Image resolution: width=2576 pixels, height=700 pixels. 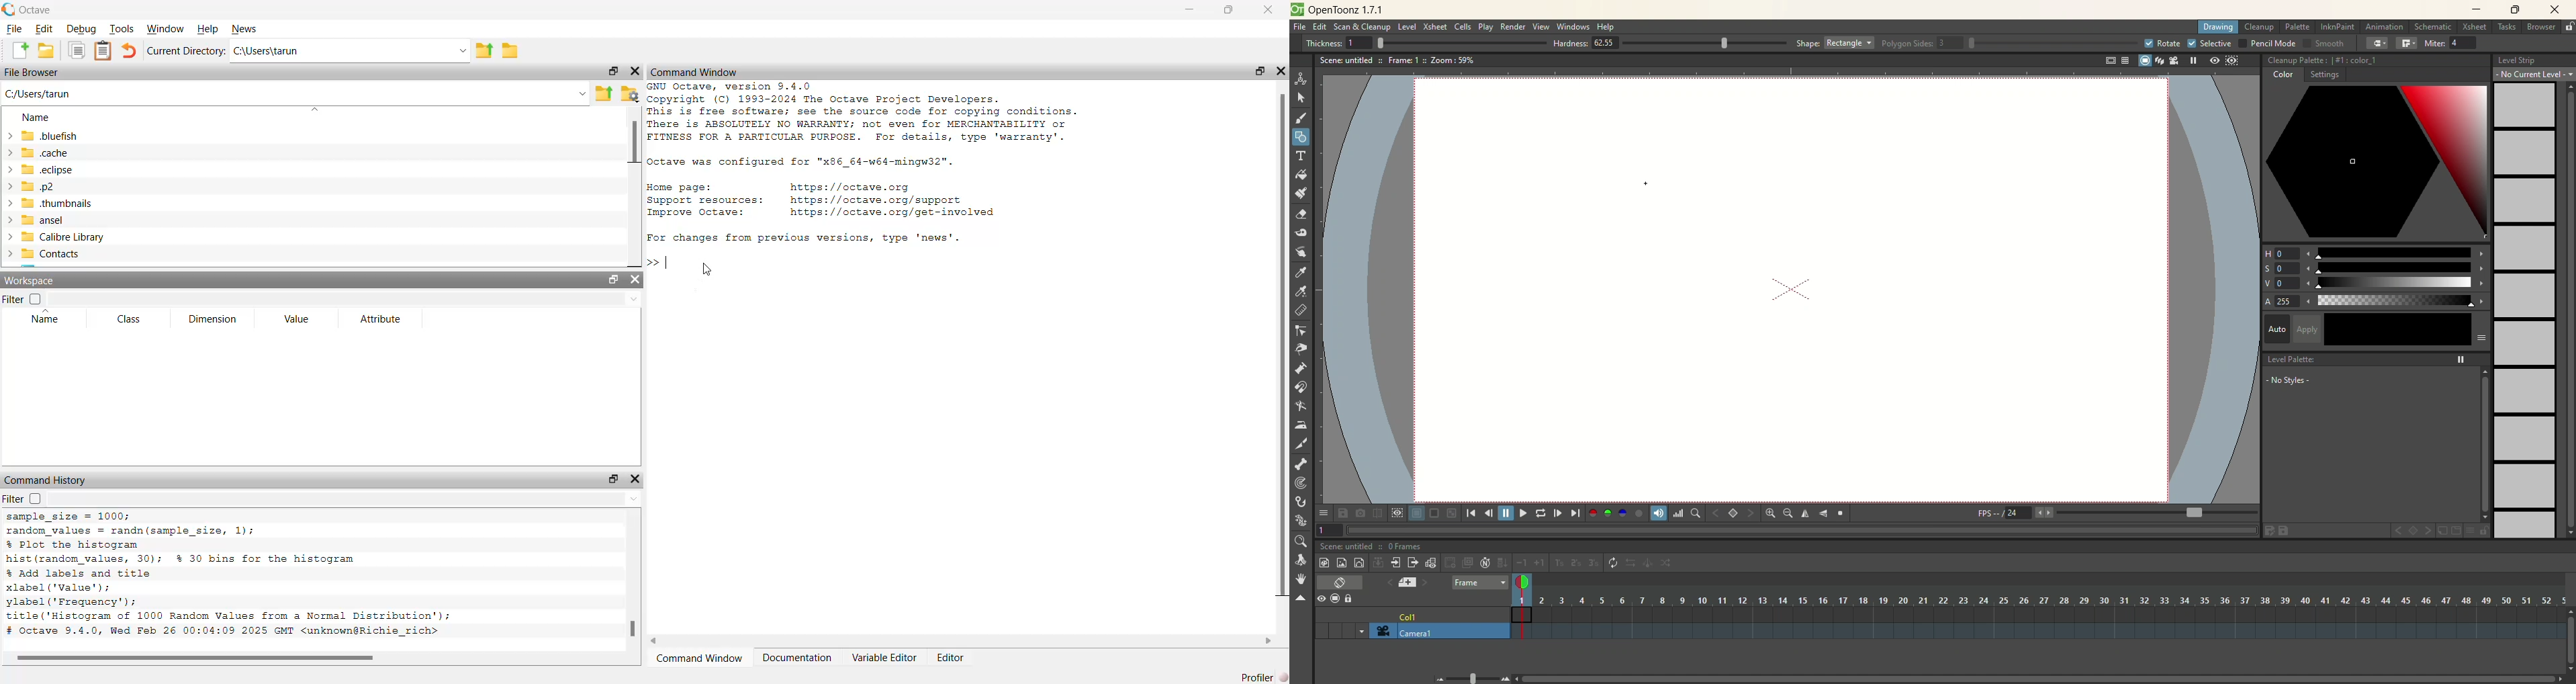 What do you see at coordinates (248, 30) in the screenshot?
I see `News` at bounding box center [248, 30].